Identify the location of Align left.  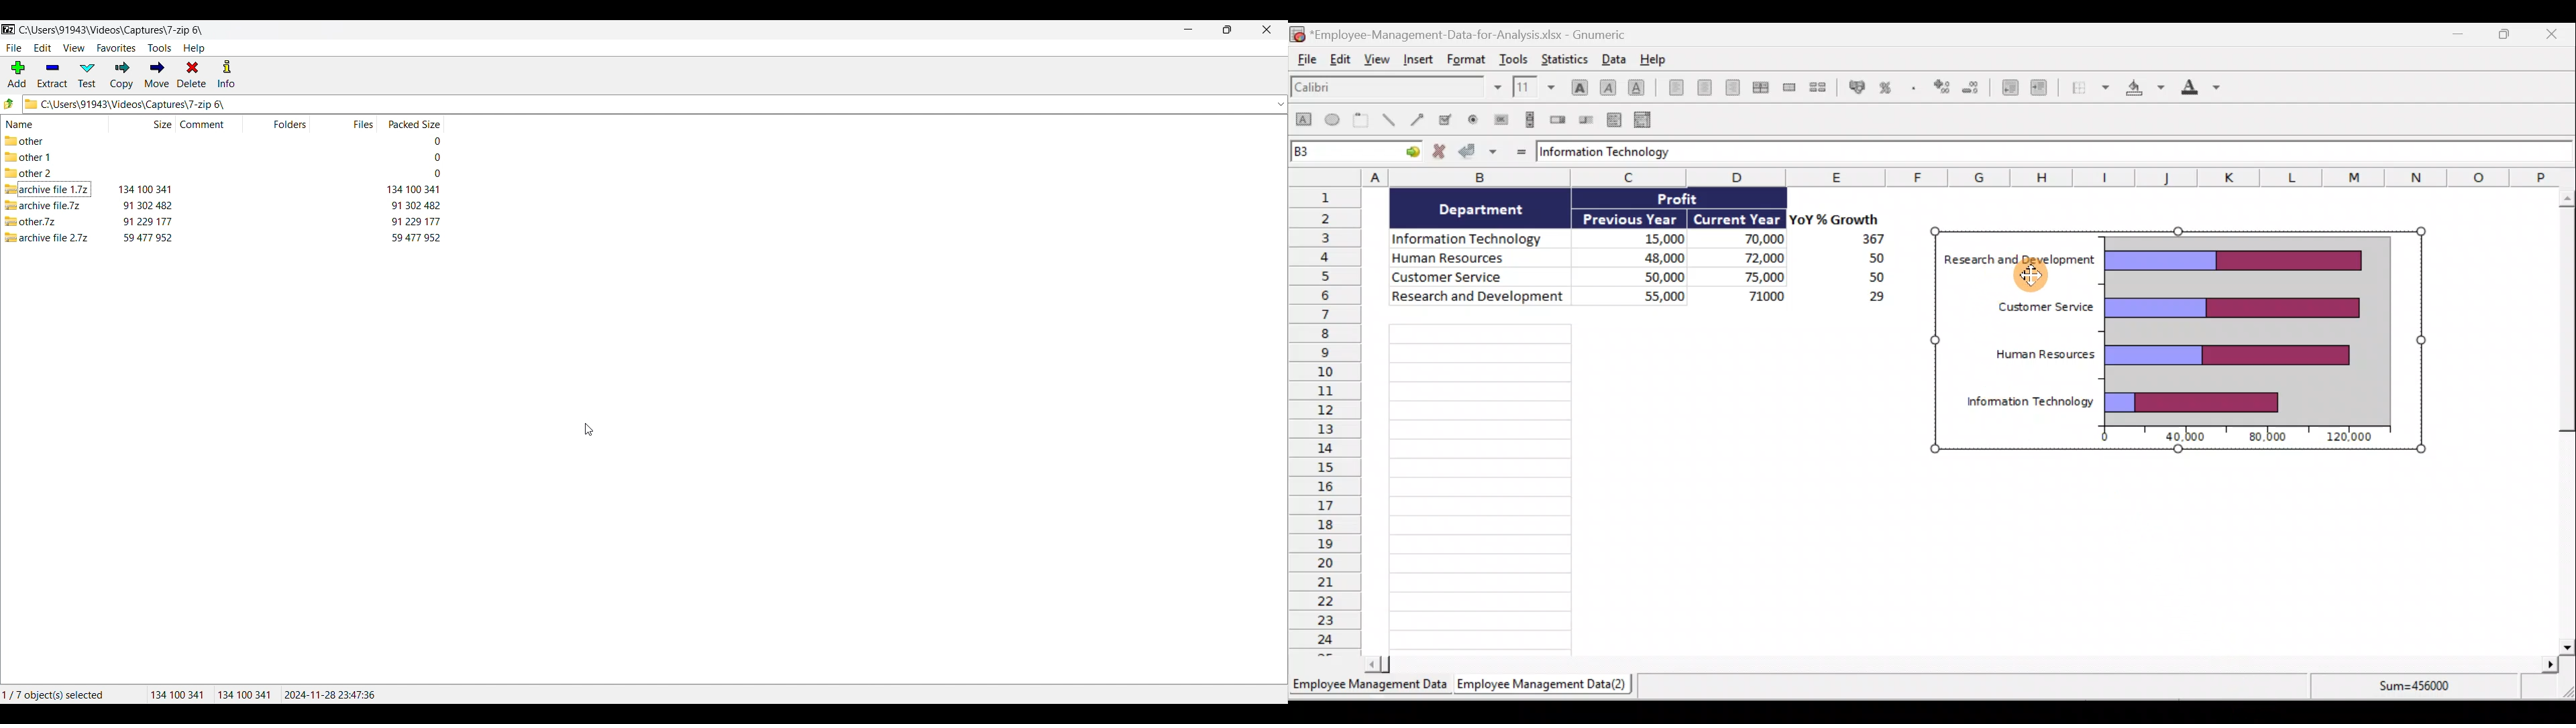
(1674, 87).